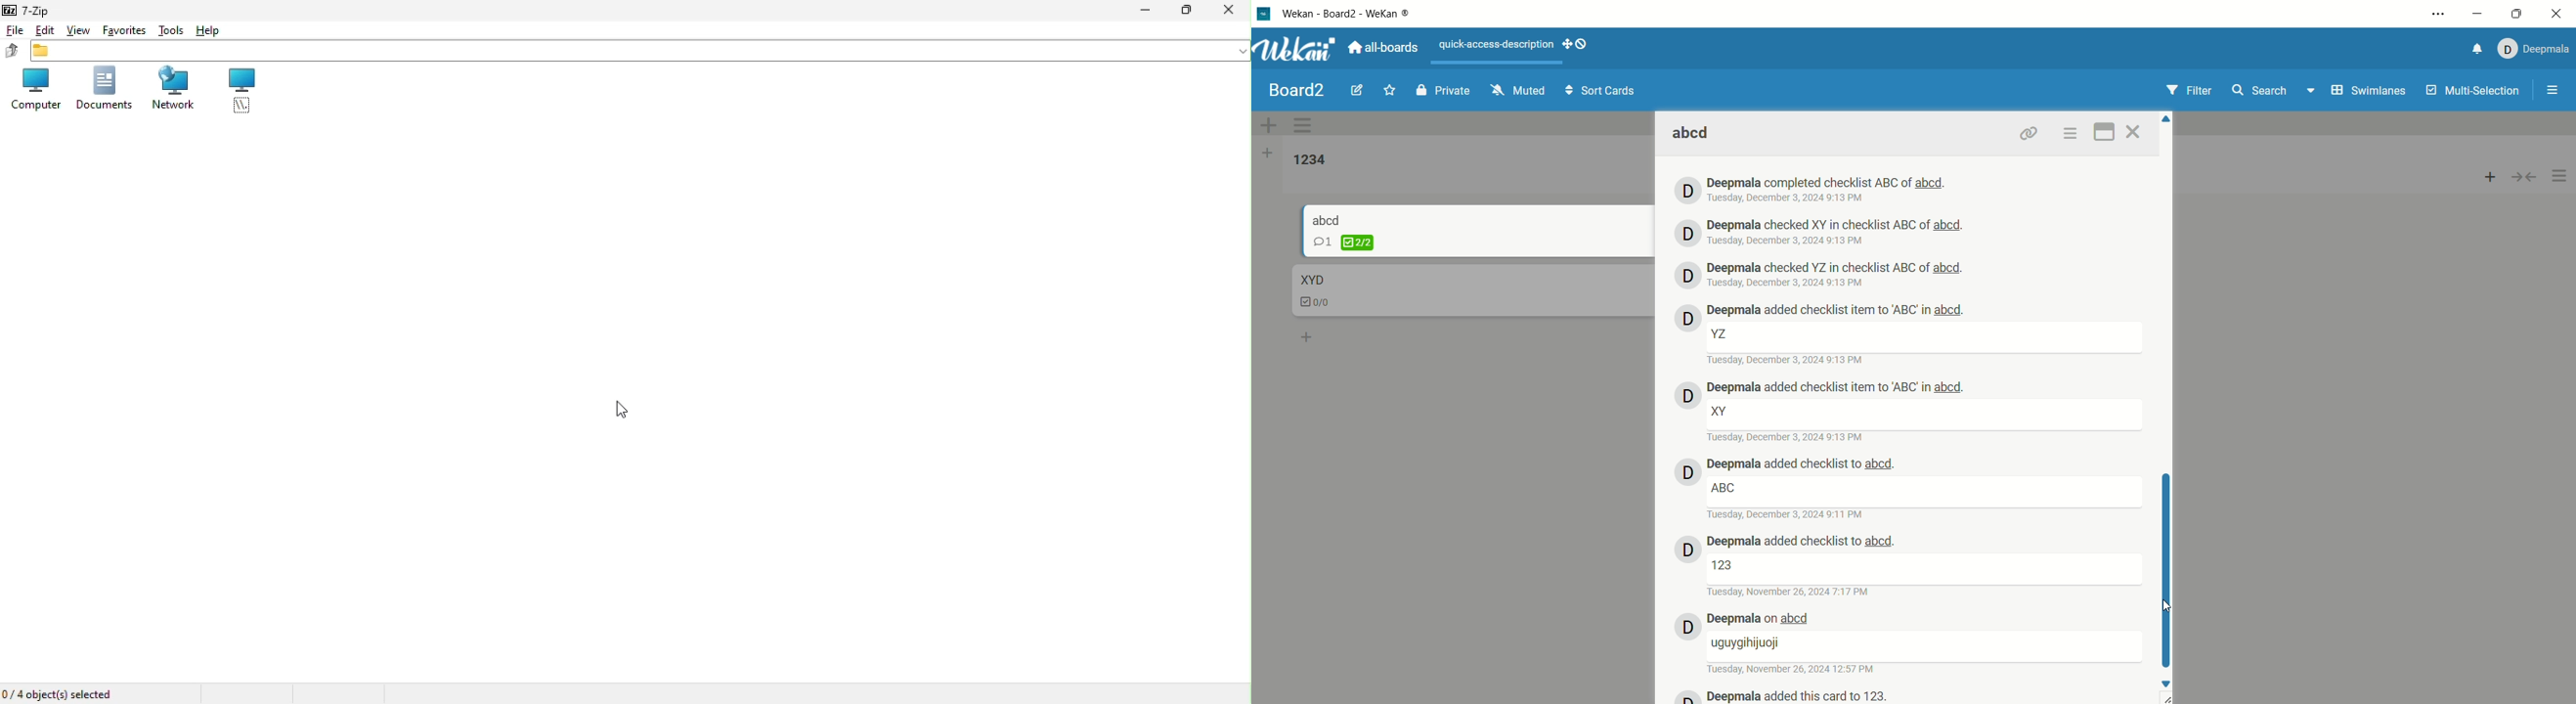  Describe the element at coordinates (2371, 92) in the screenshot. I see `swimlanes` at that location.